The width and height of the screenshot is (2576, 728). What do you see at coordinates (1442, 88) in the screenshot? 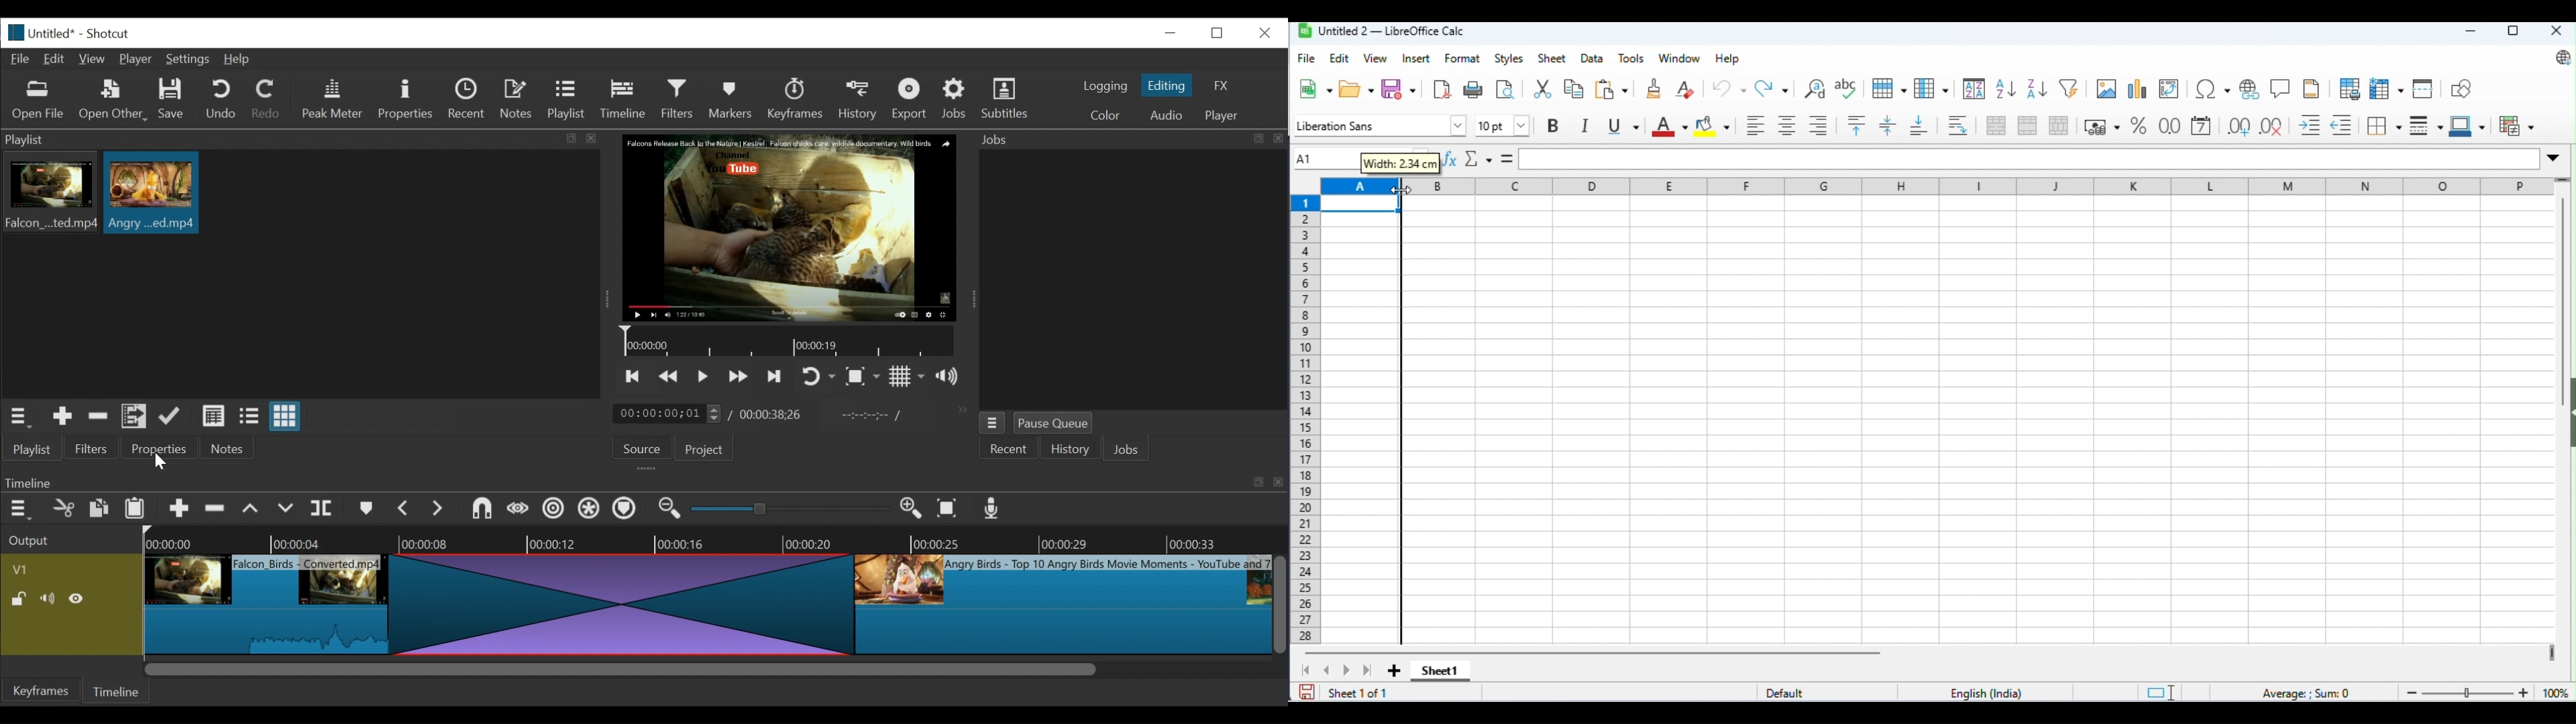
I see `export as pdf` at bounding box center [1442, 88].